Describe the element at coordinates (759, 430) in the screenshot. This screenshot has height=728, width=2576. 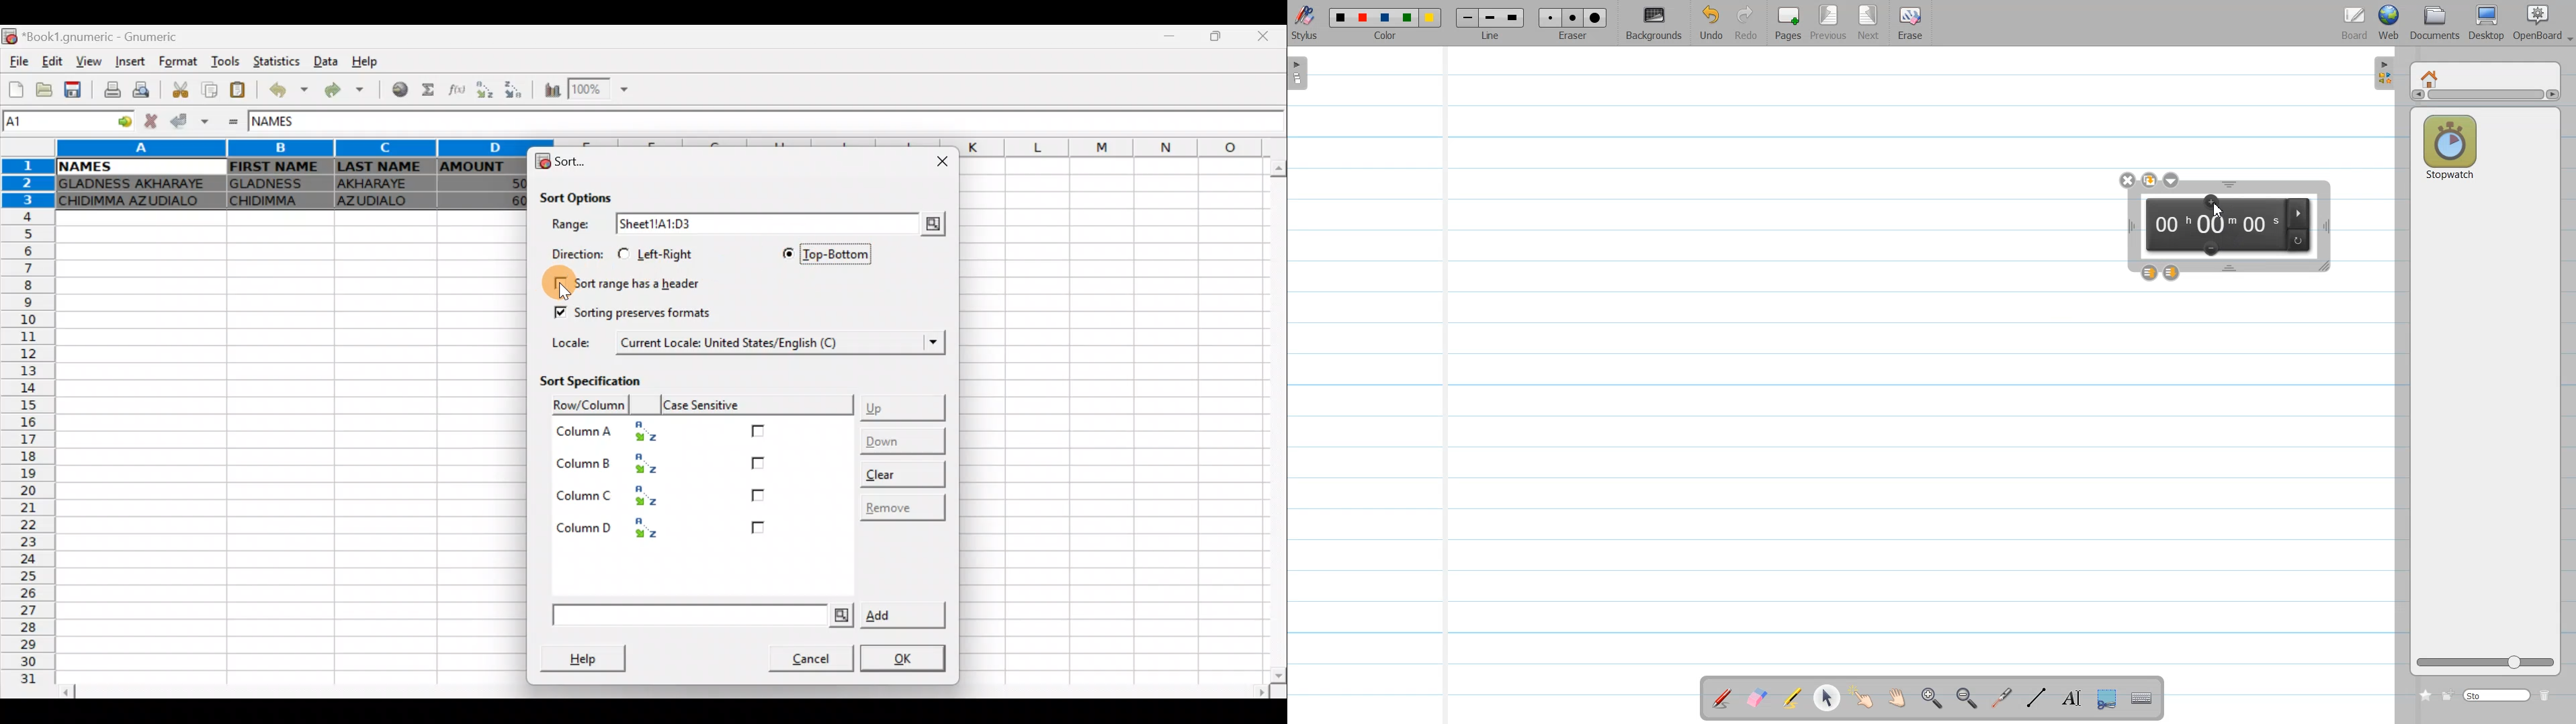
I see `Checkbox` at that location.